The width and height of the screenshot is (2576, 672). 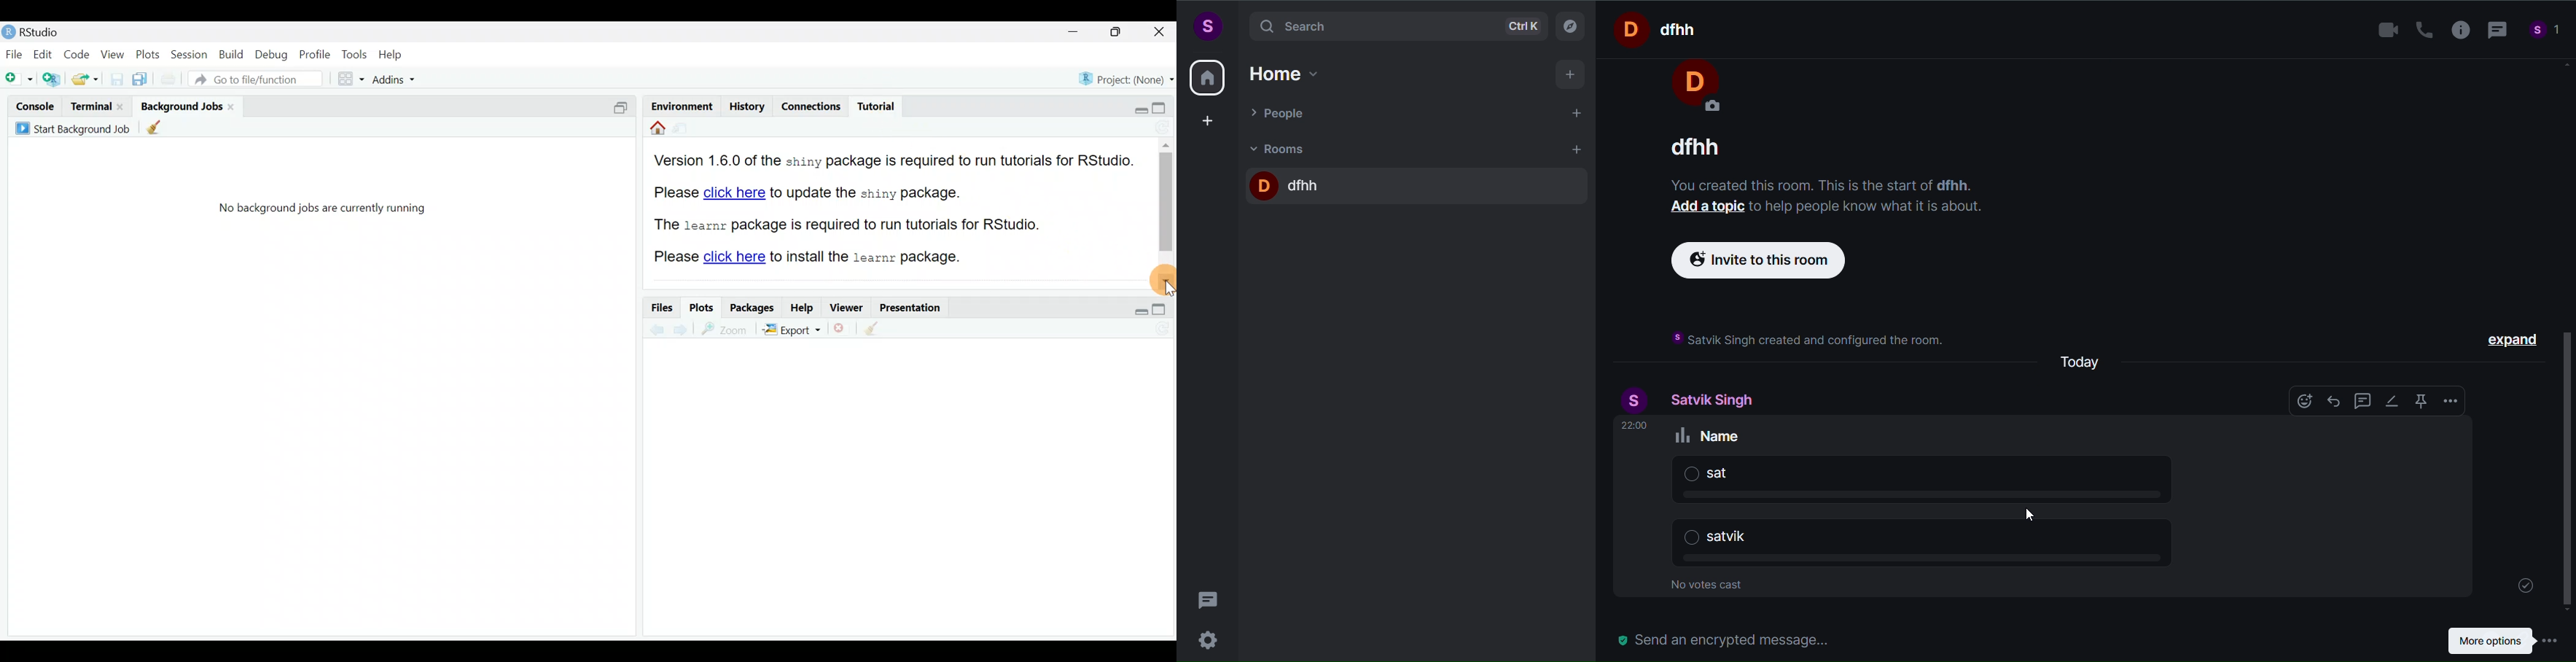 I want to click on Maximize, so click(x=1122, y=33).